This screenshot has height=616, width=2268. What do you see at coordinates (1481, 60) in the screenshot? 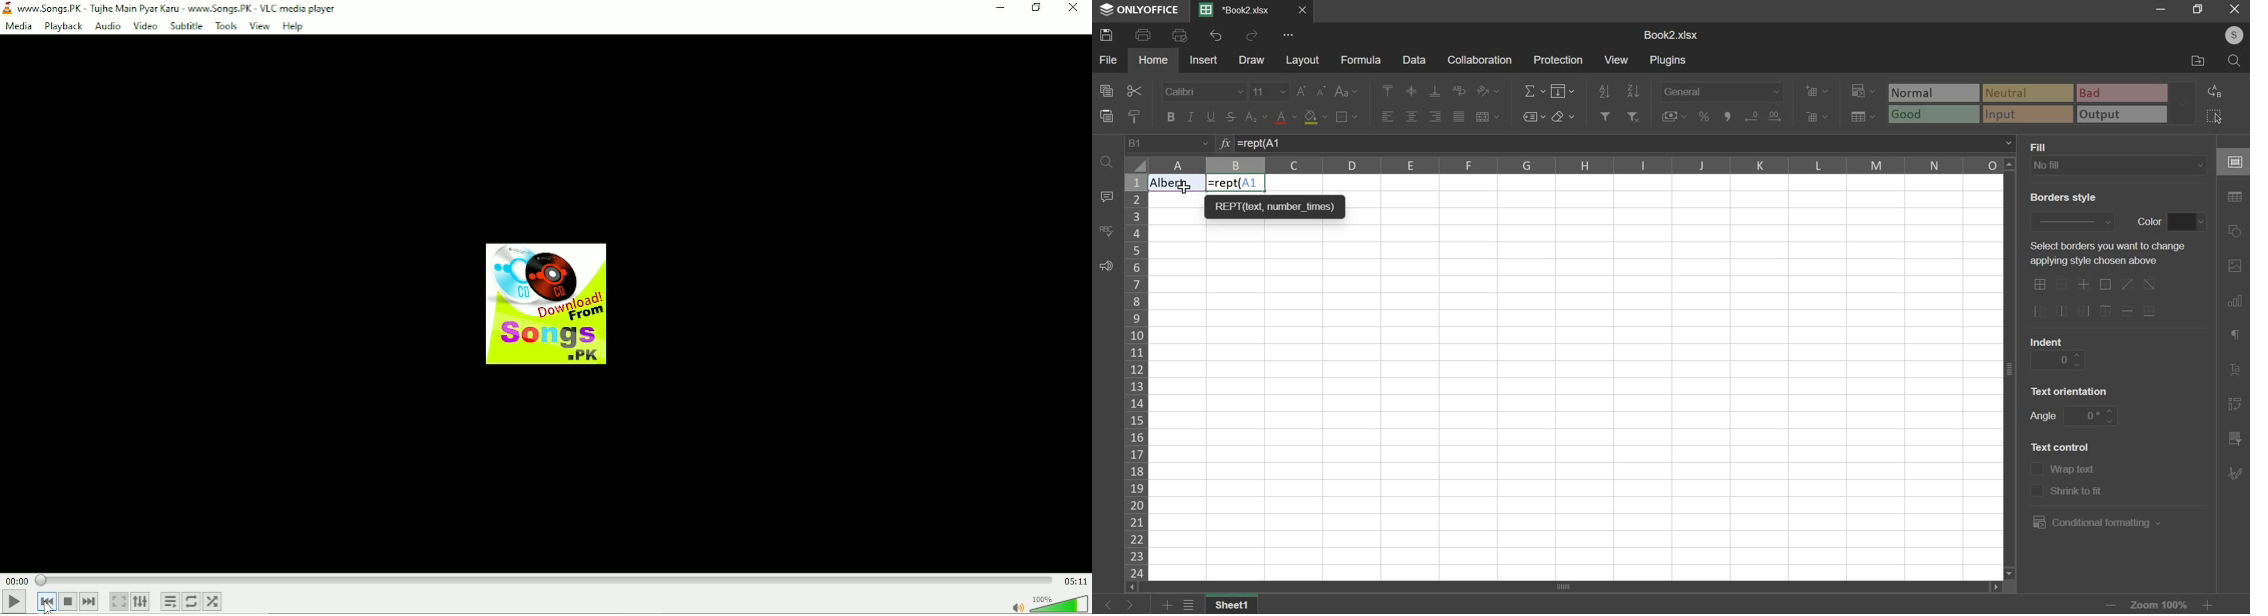
I see `collaboration` at bounding box center [1481, 60].